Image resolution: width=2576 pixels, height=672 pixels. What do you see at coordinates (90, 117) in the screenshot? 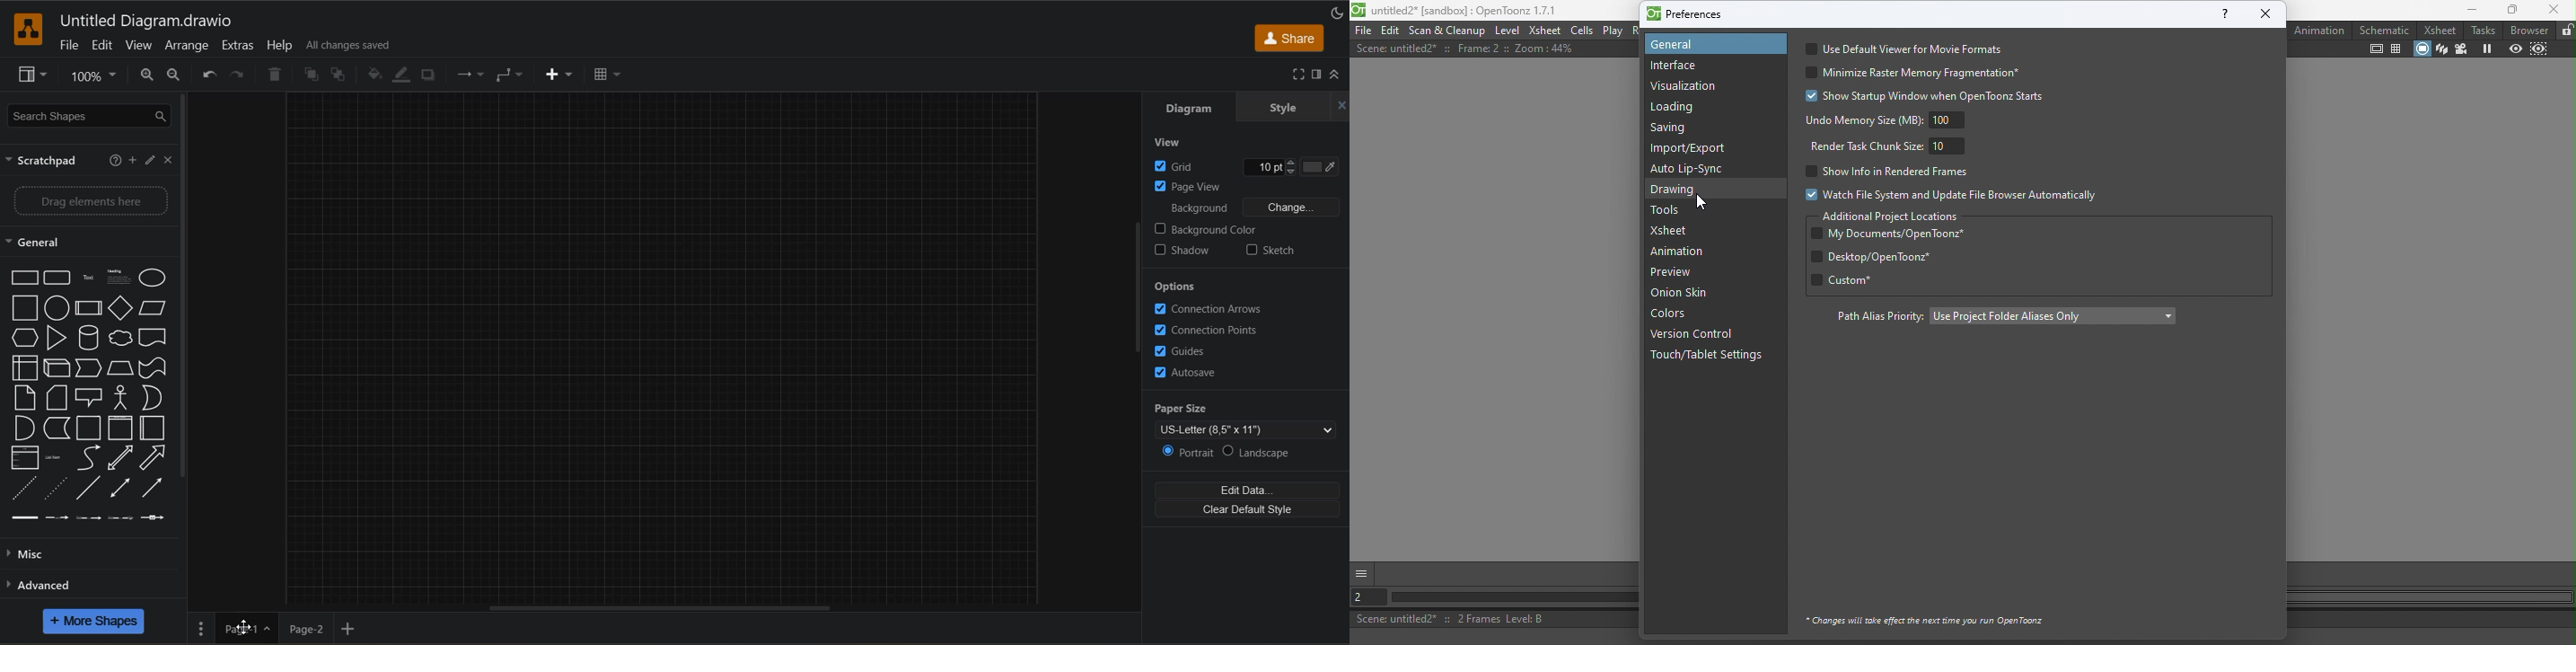
I see `search shapes` at bounding box center [90, 117].